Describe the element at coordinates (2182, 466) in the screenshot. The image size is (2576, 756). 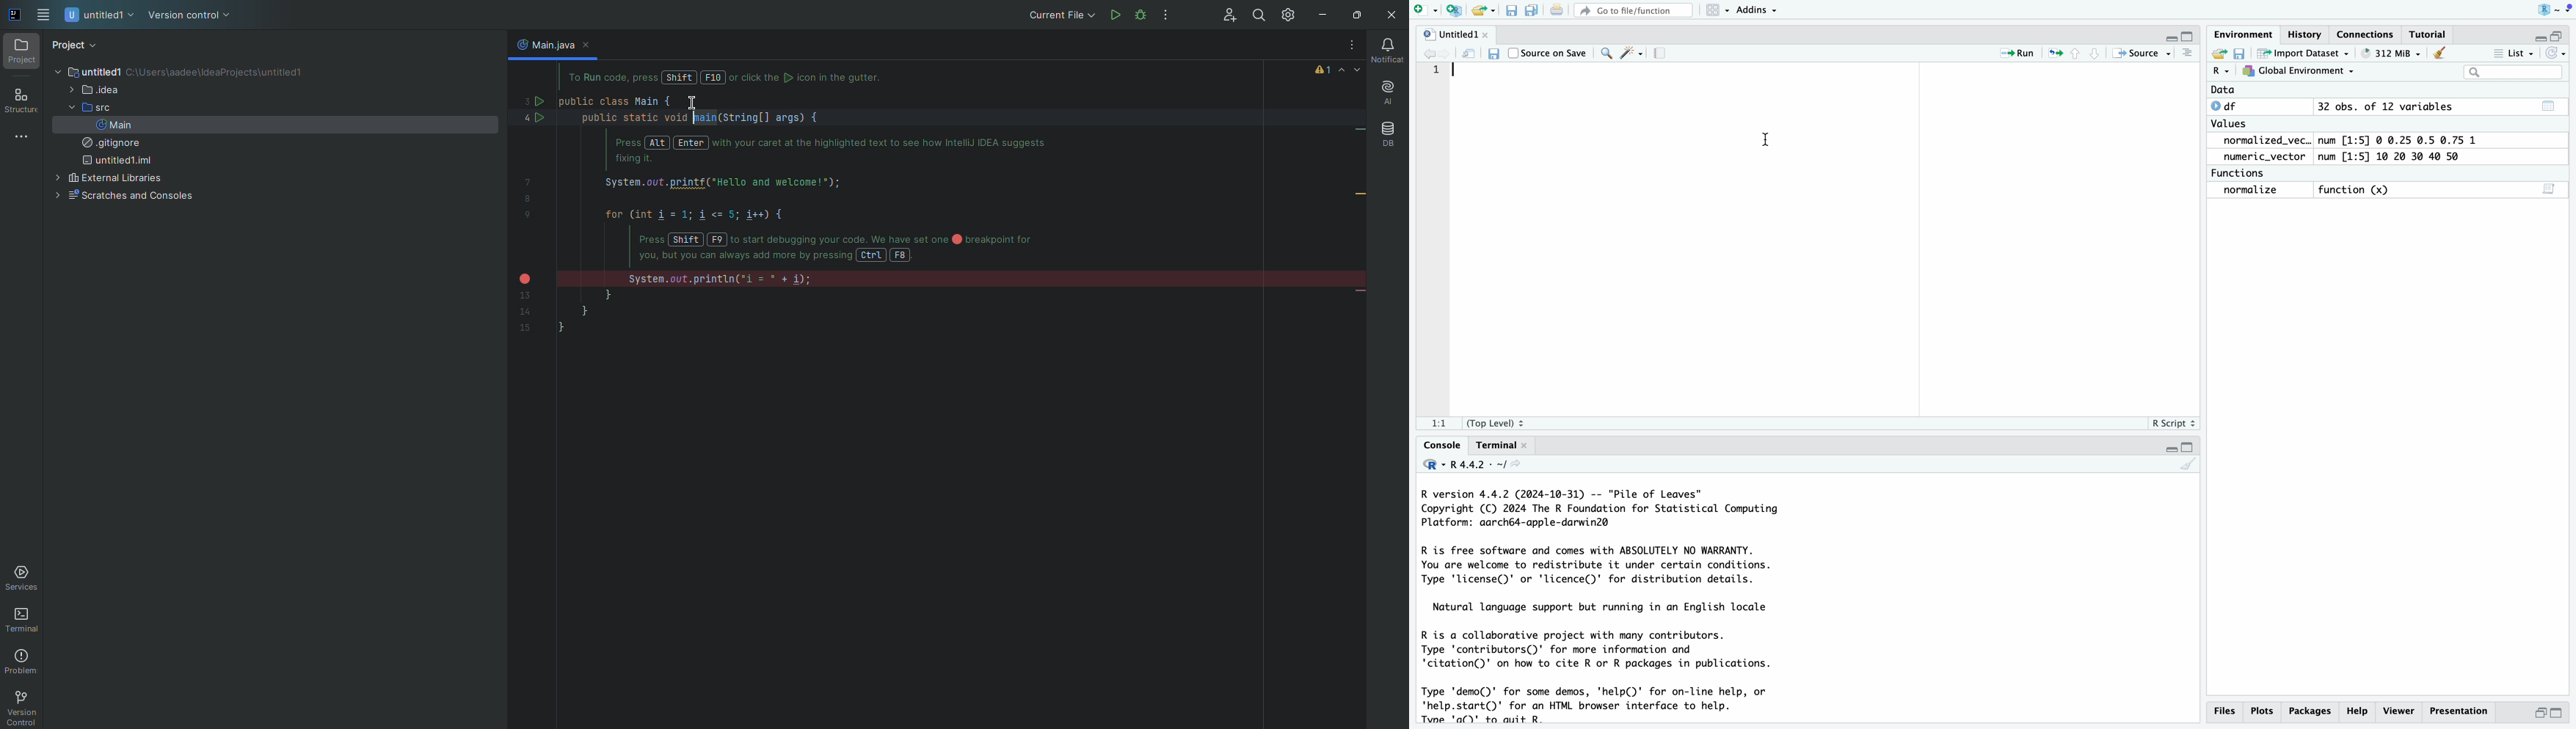
I see `clear console` at that location.